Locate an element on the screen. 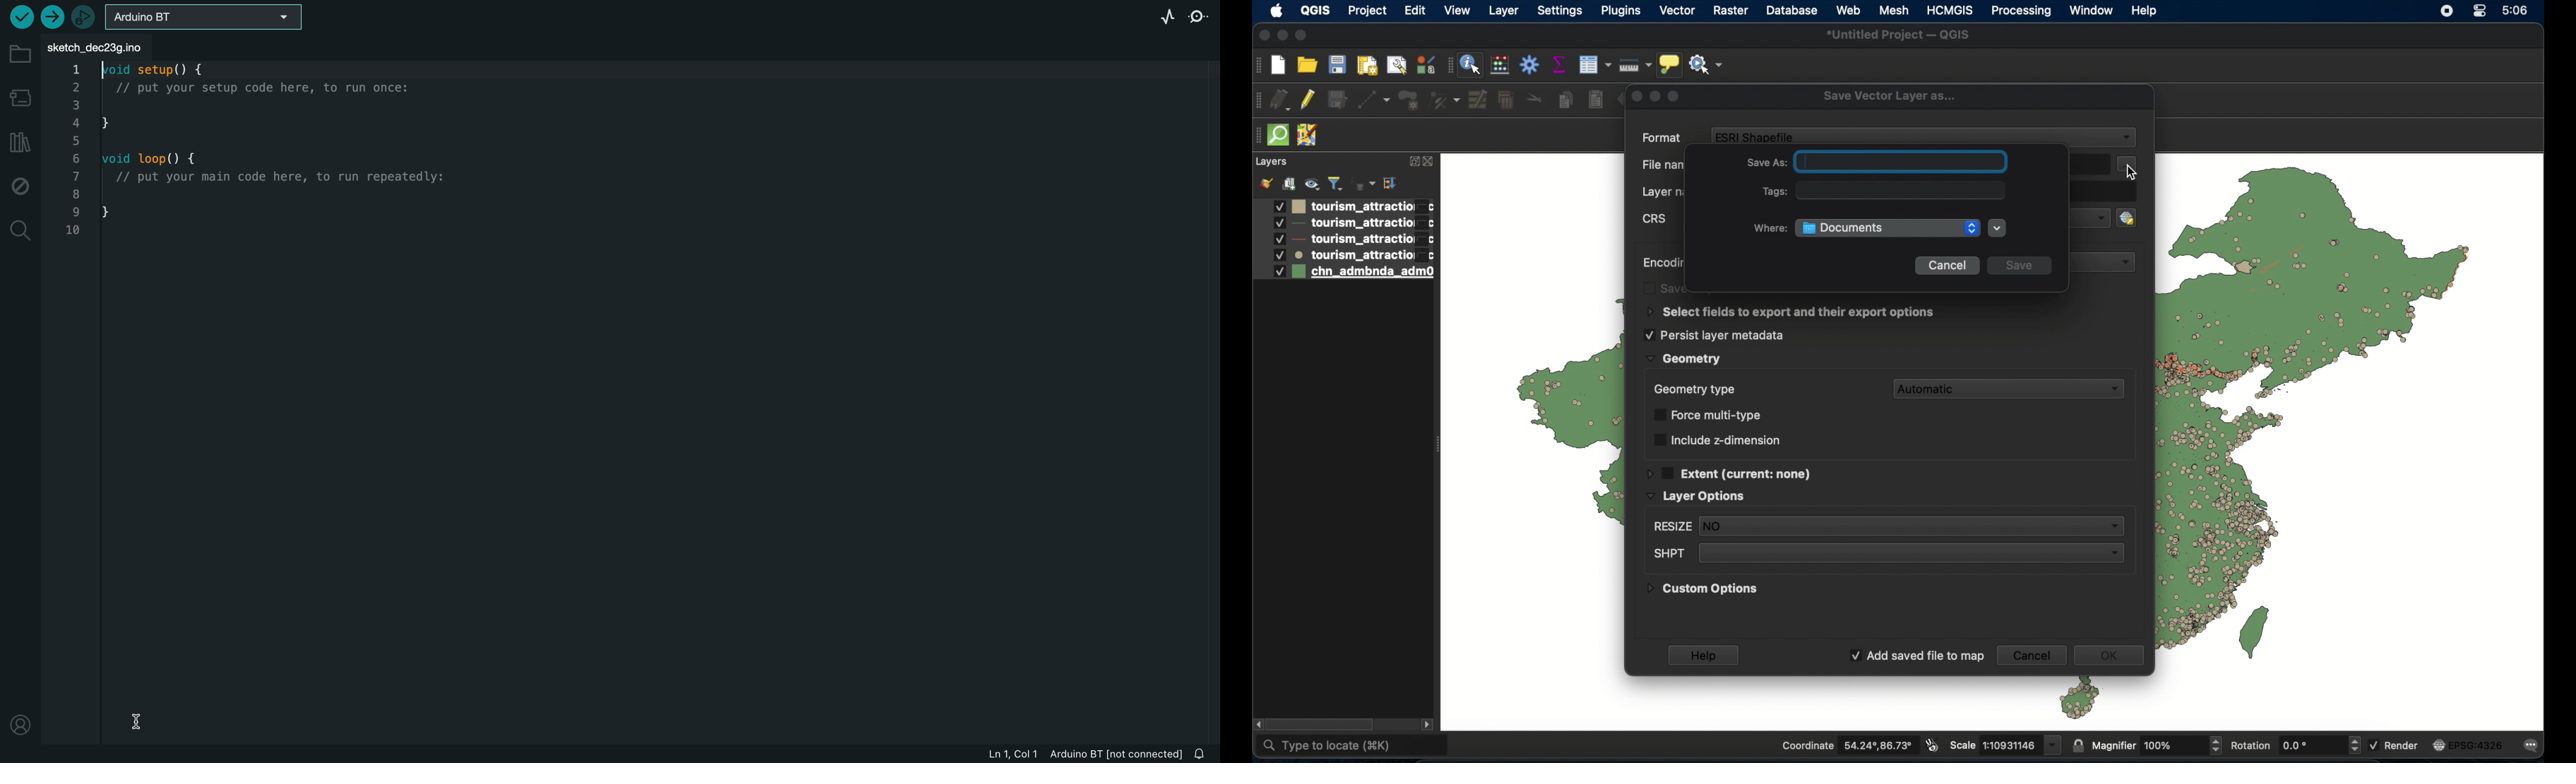 This screenshot has width=2576, height=784. current edits  is located at coordinates (1281, 100).